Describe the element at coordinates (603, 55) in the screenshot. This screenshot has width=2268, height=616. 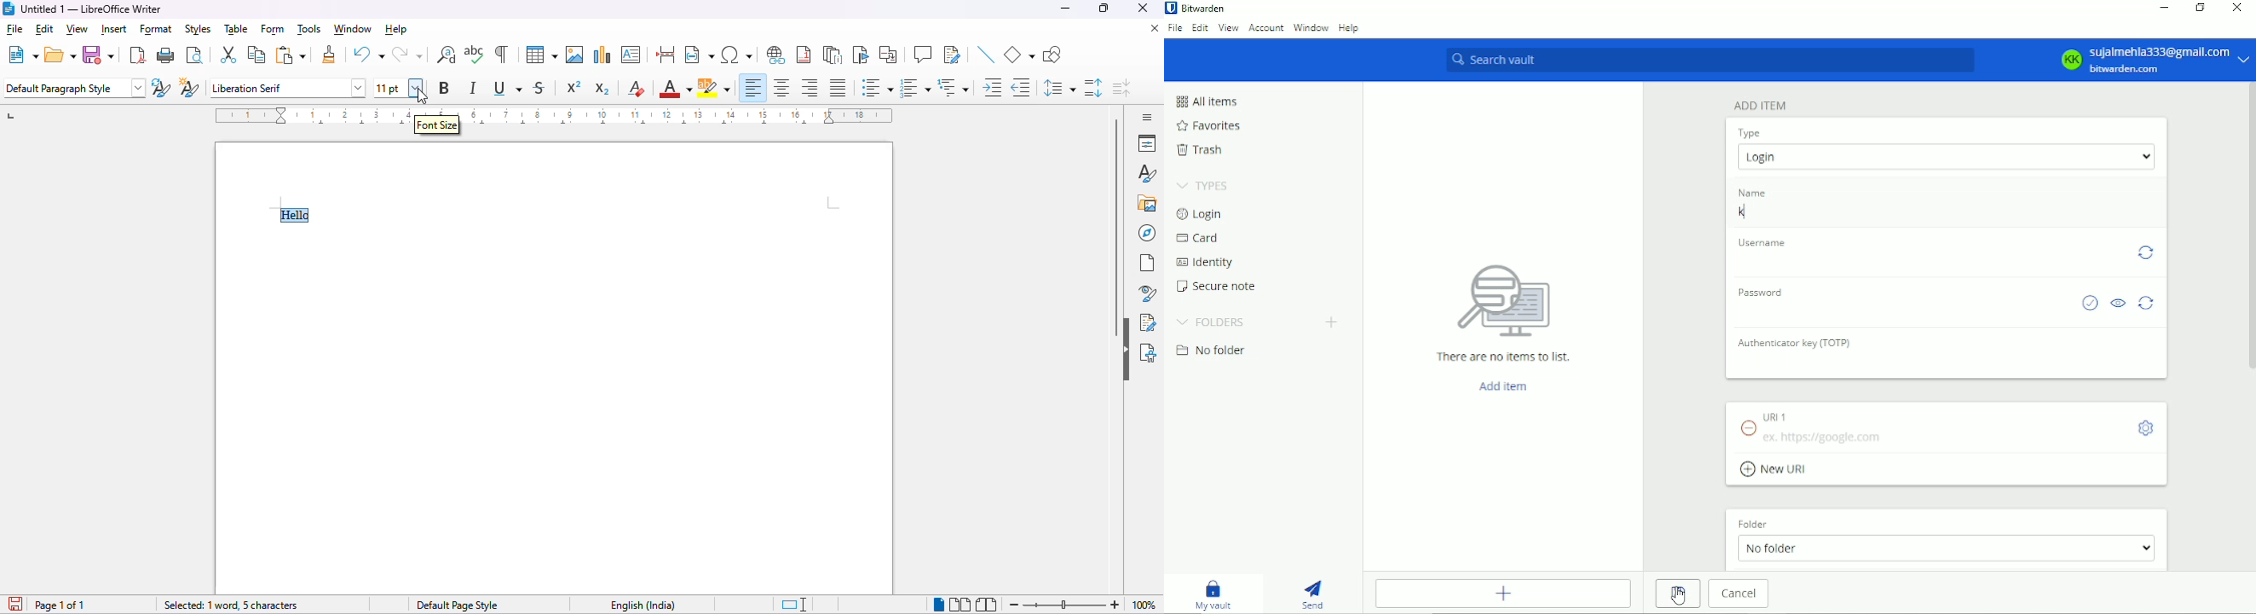
I see `insert chart` at that location.